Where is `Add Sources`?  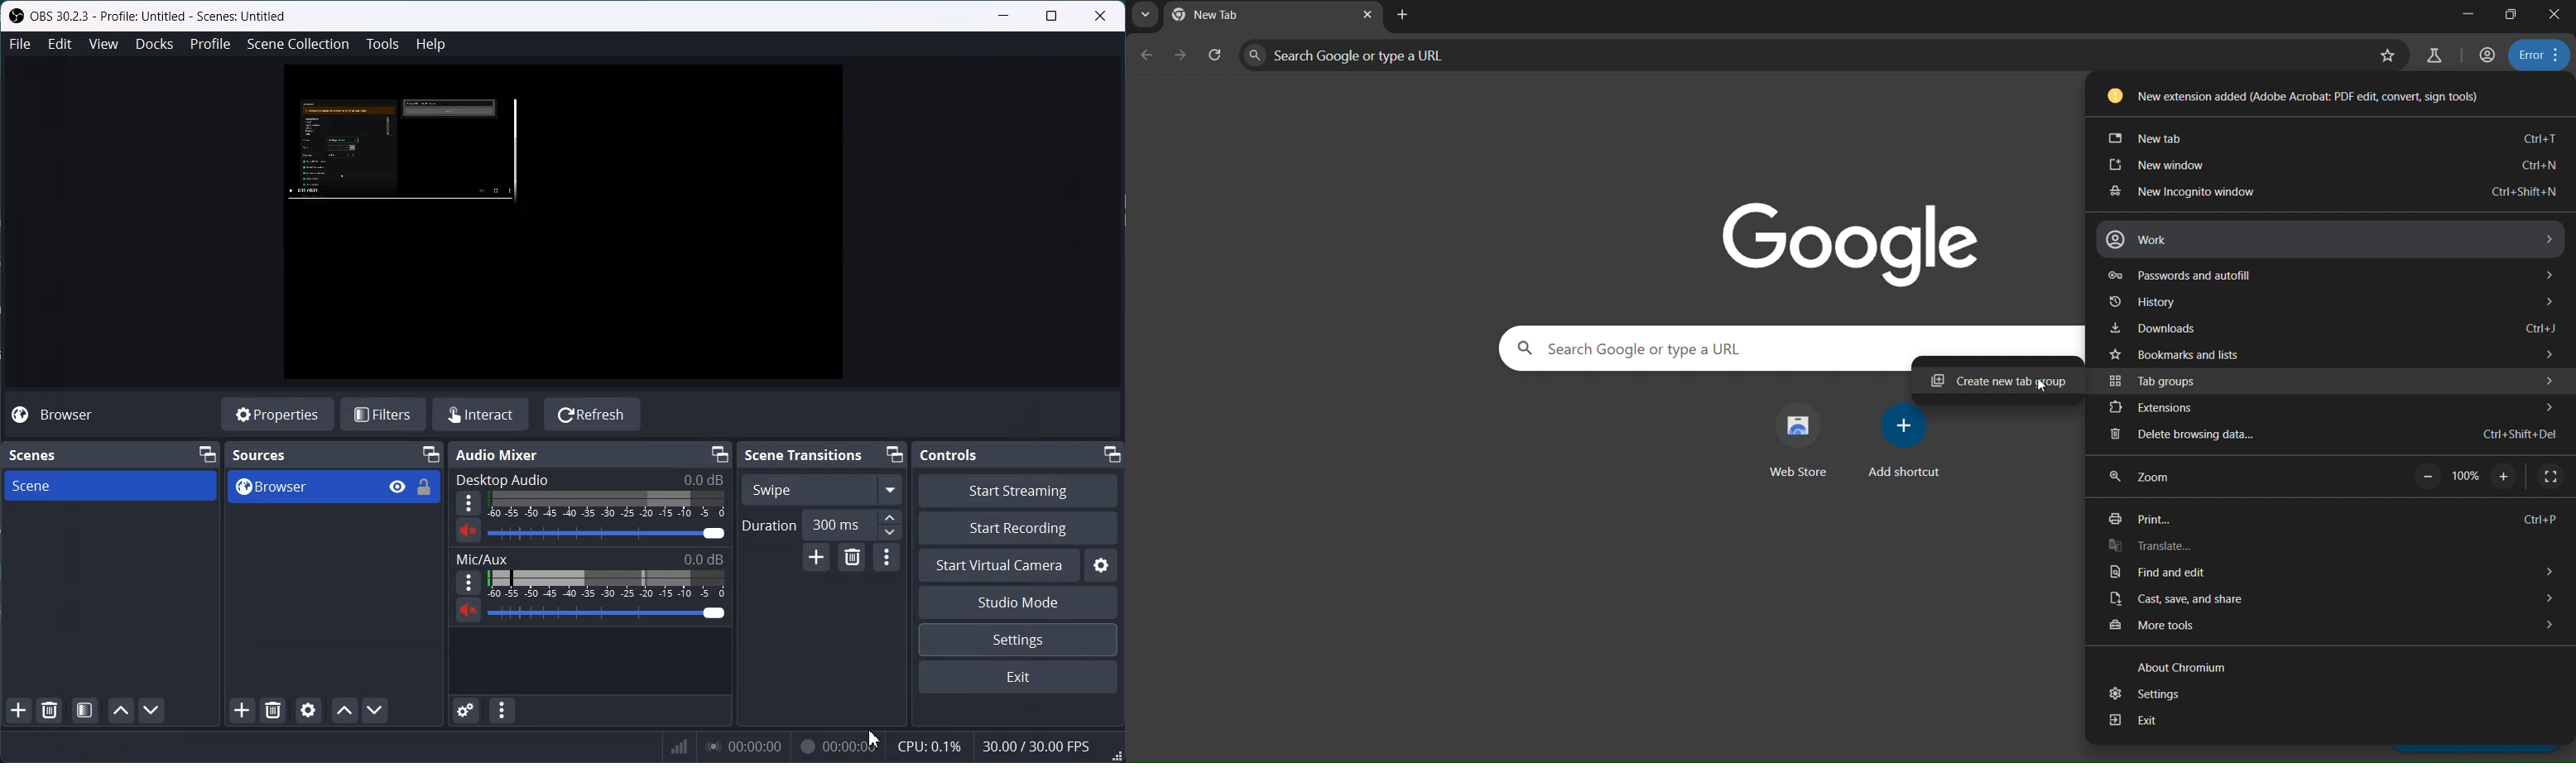 Add Sources is located at coordinates (243, 710).